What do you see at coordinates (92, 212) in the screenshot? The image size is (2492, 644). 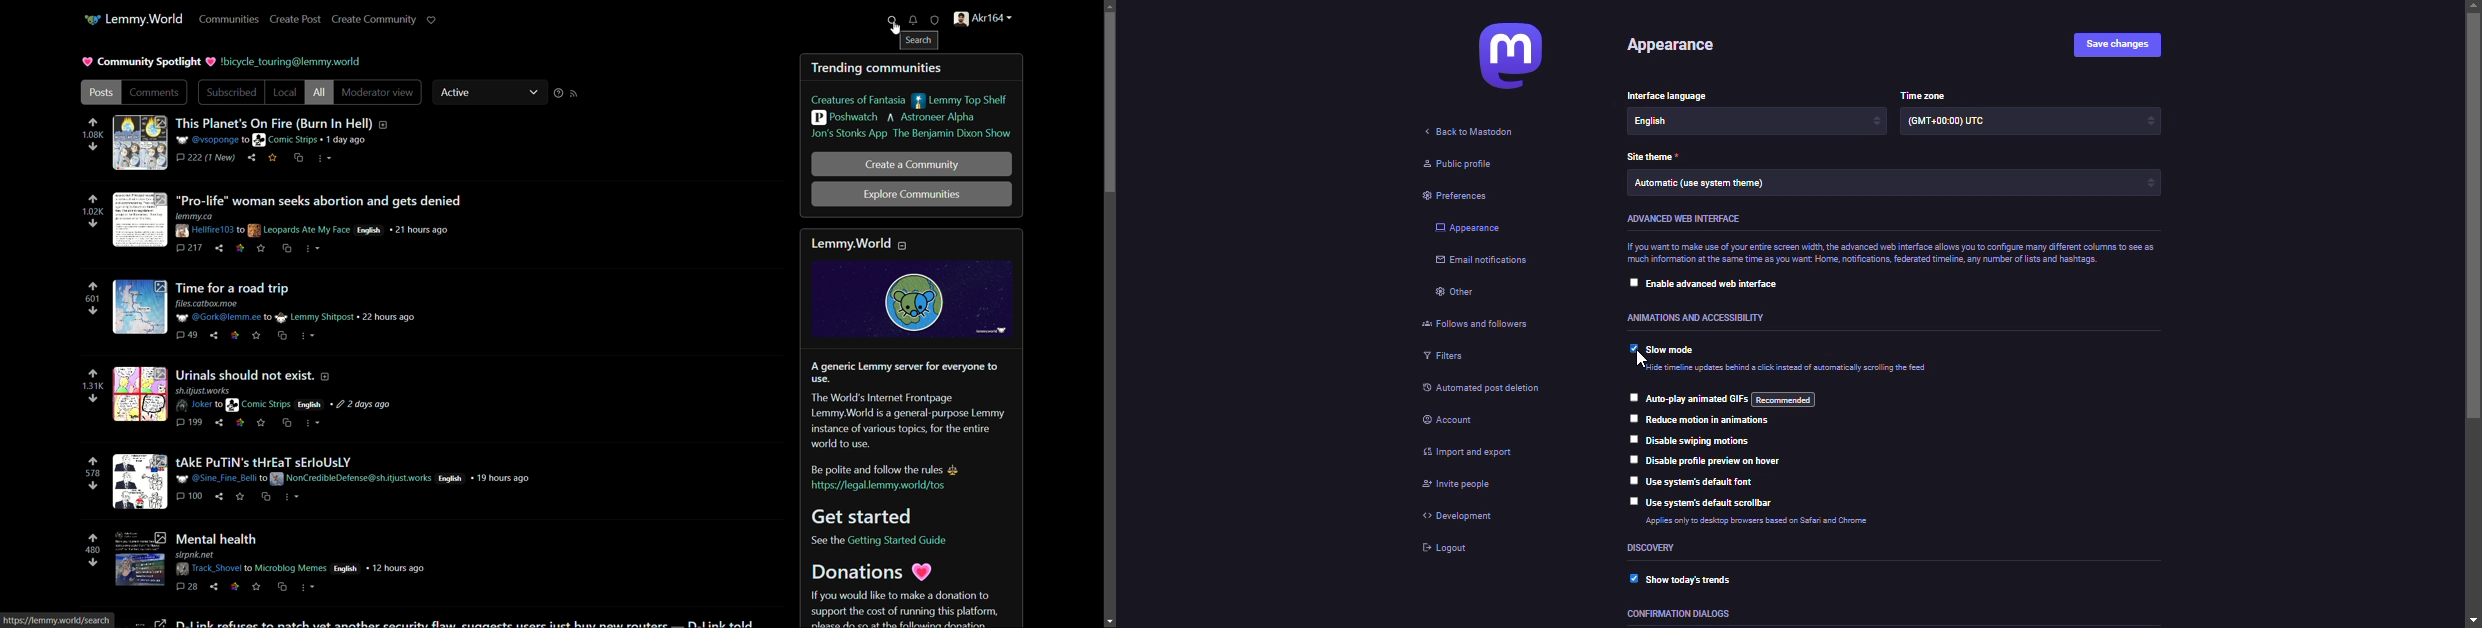 I see `number of votes` at bounding box center [92, 212].